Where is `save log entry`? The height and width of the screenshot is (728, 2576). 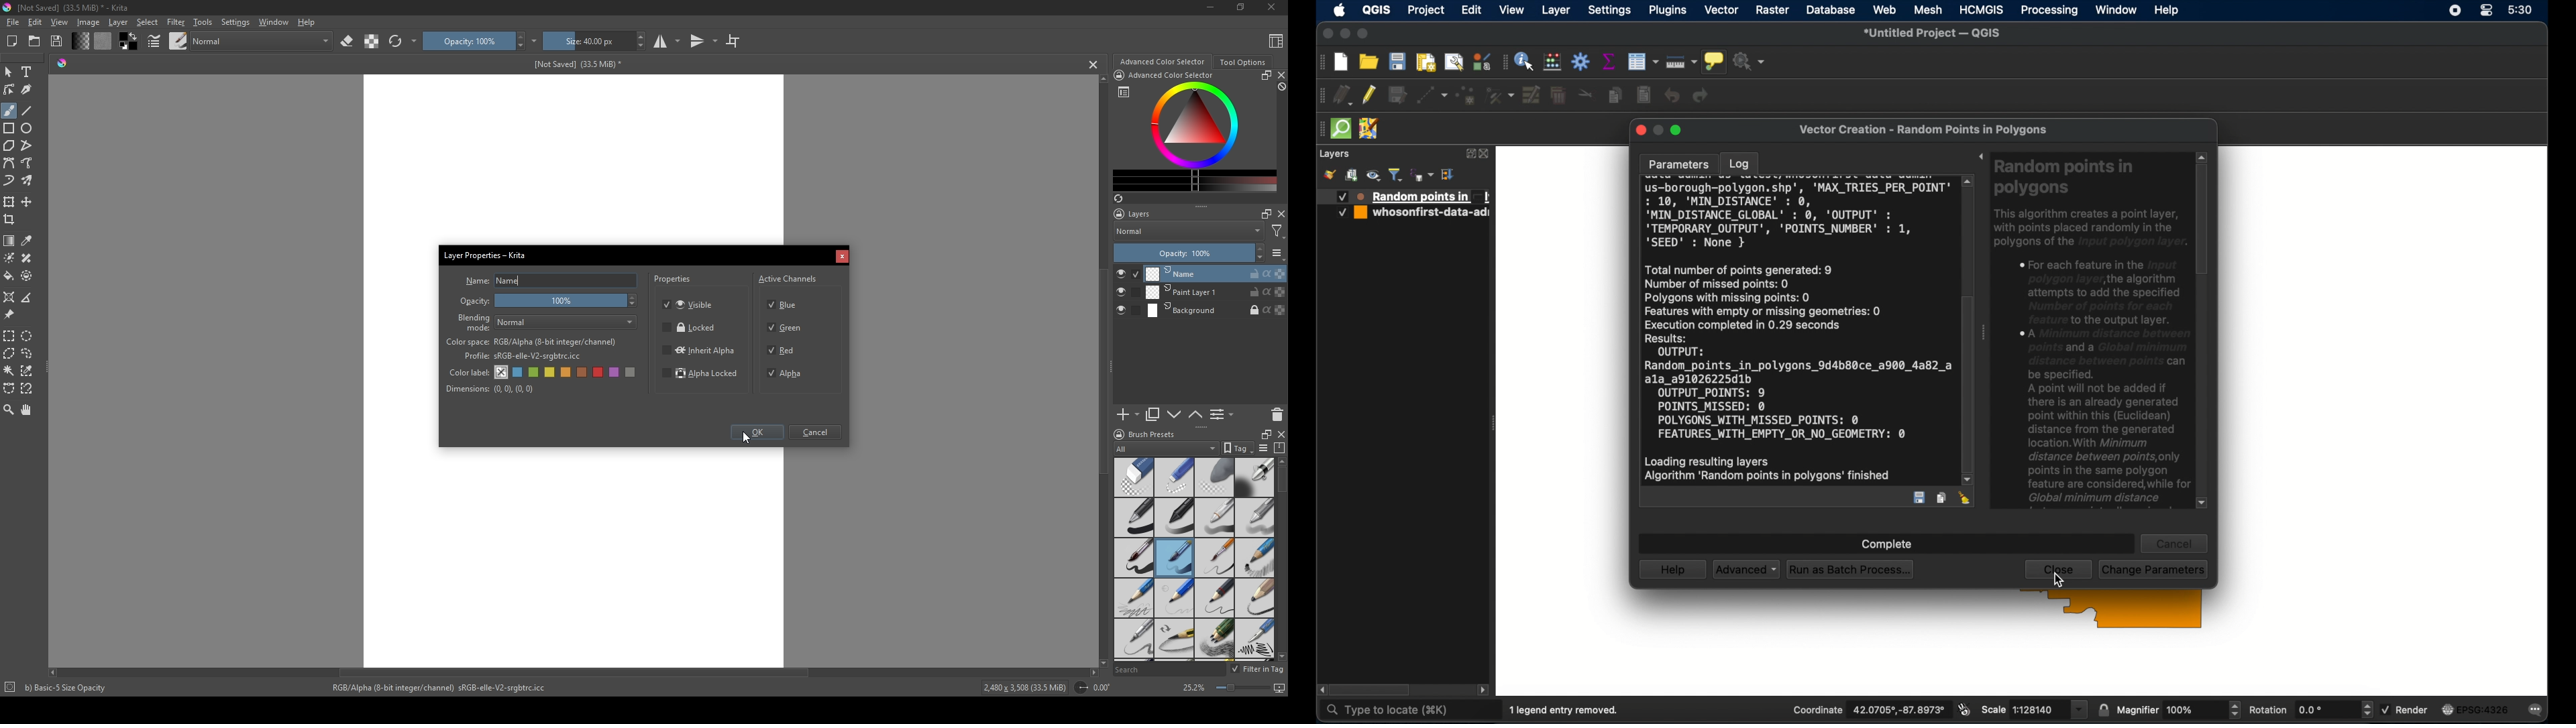 save log entry is located at coordinates (1919, 497).